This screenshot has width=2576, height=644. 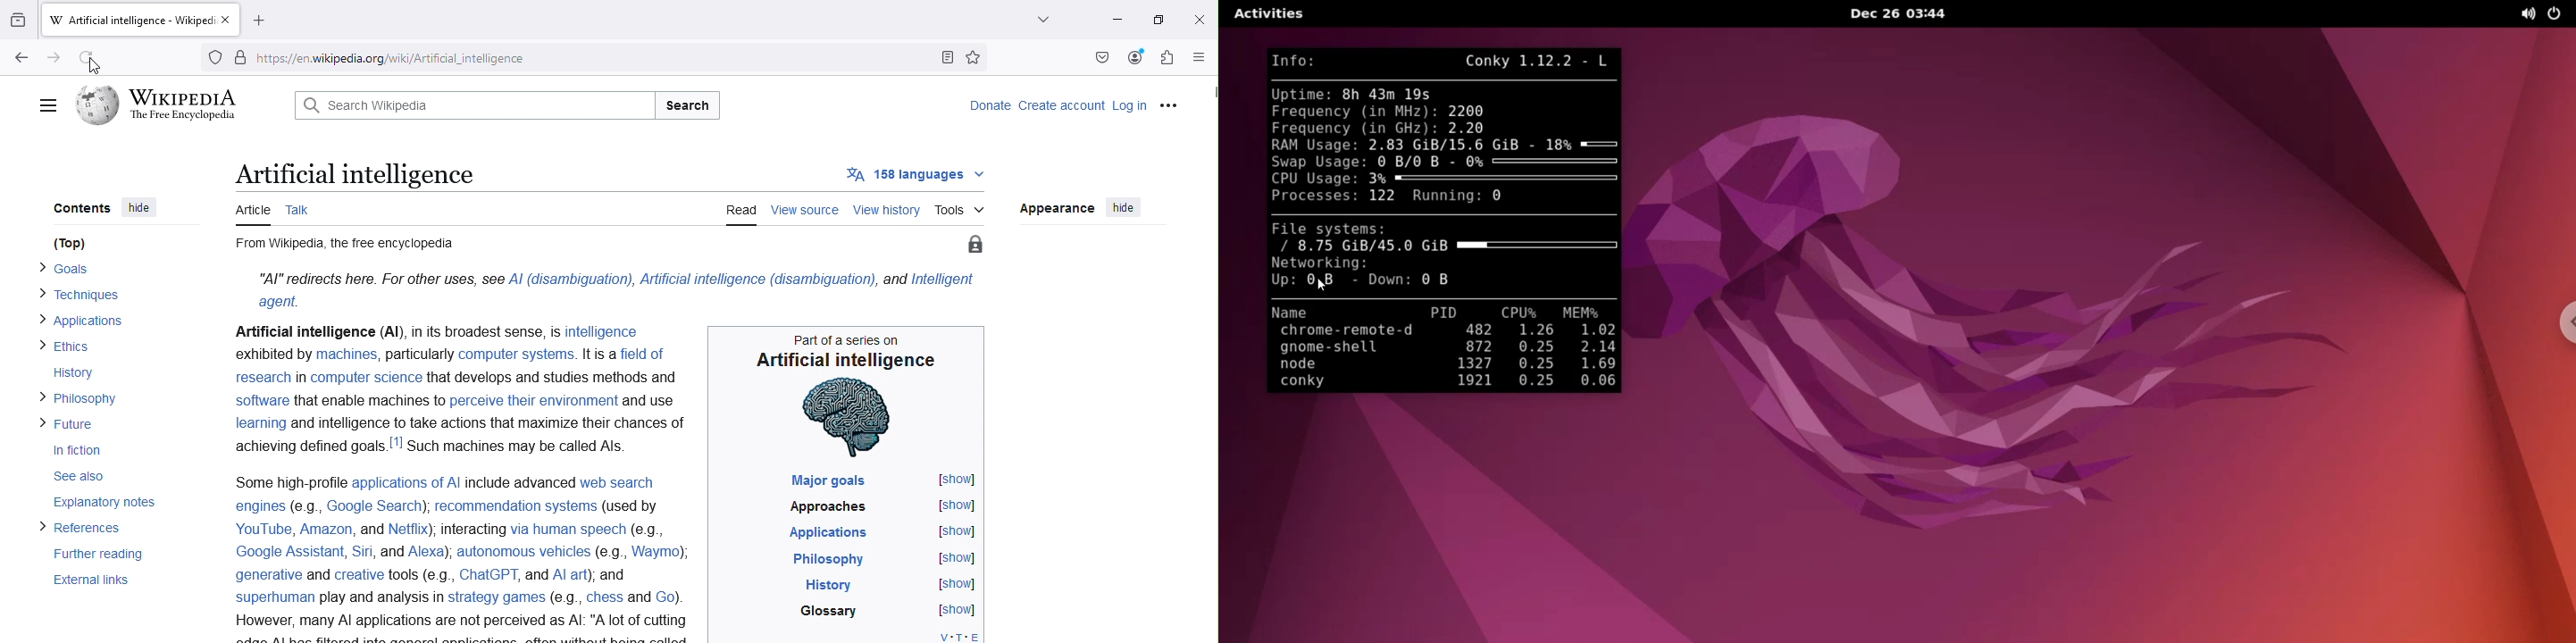 I want to click on History, so click(x=825, y=587).